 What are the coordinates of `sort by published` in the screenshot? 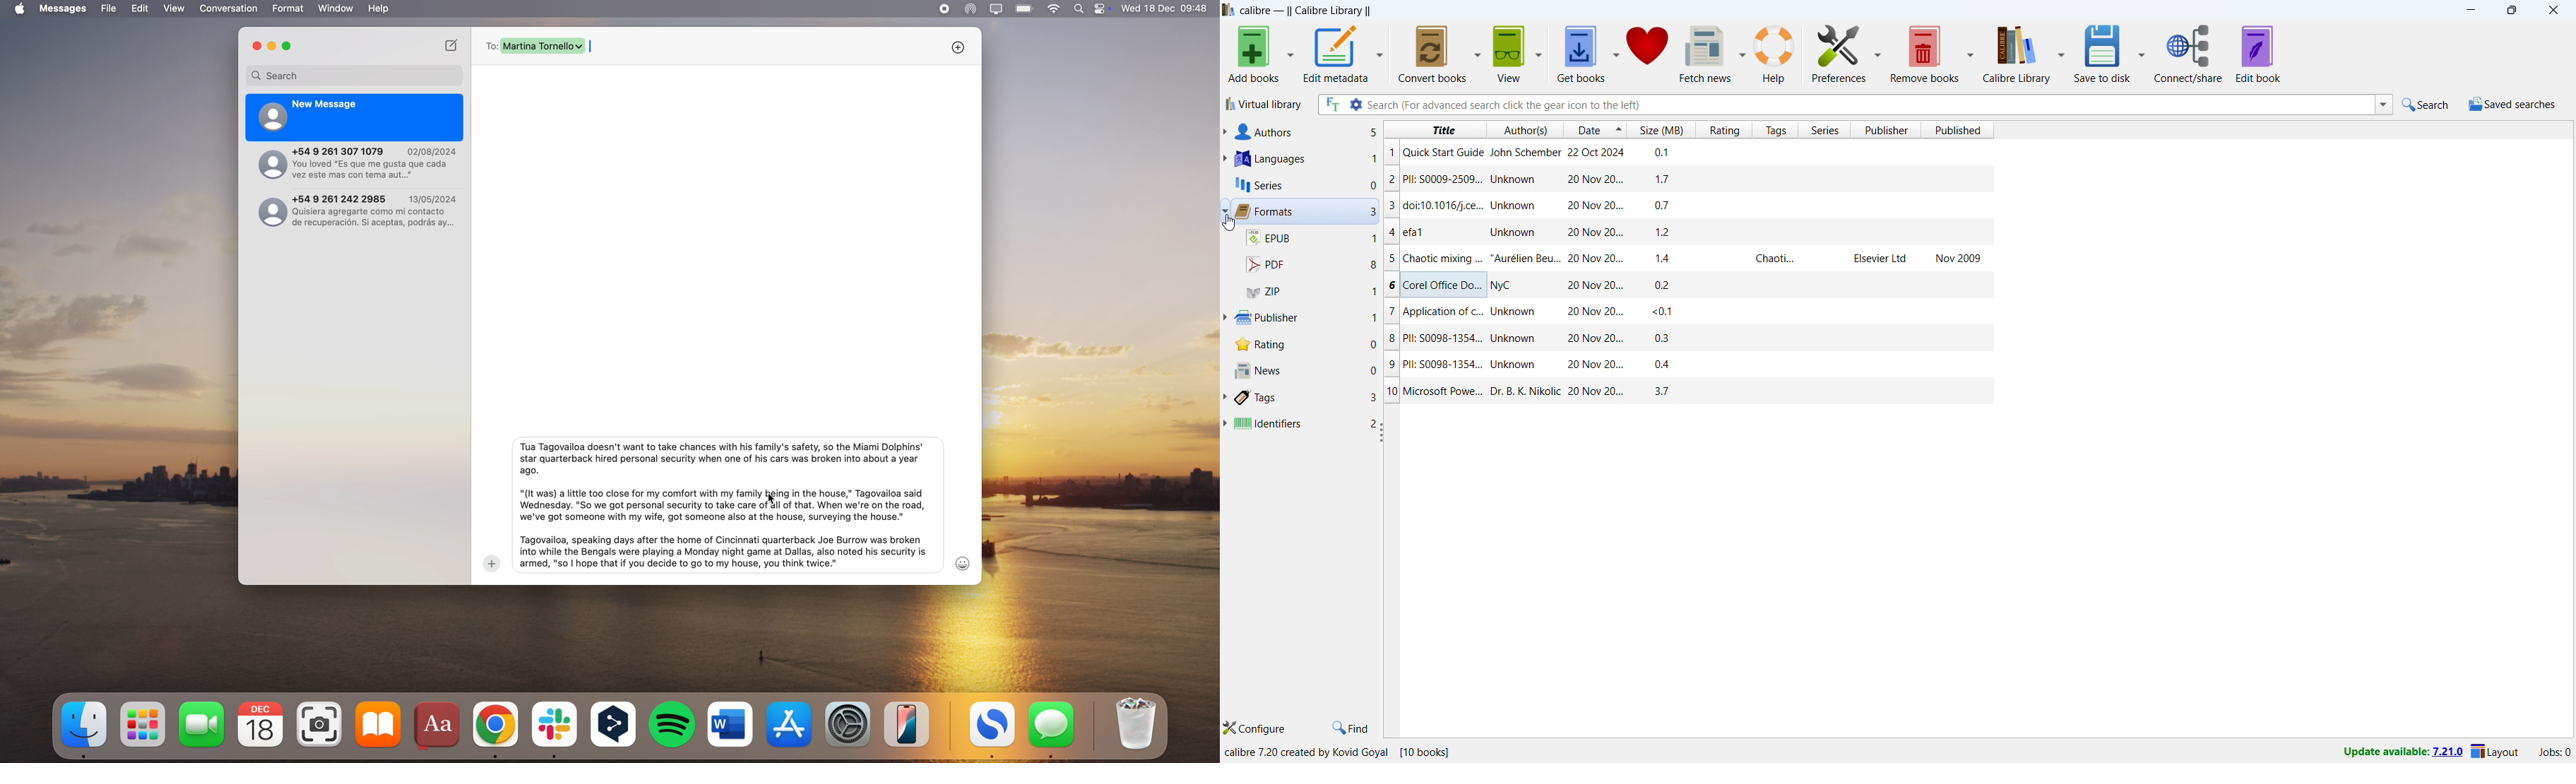 It's located at (1958, 130).